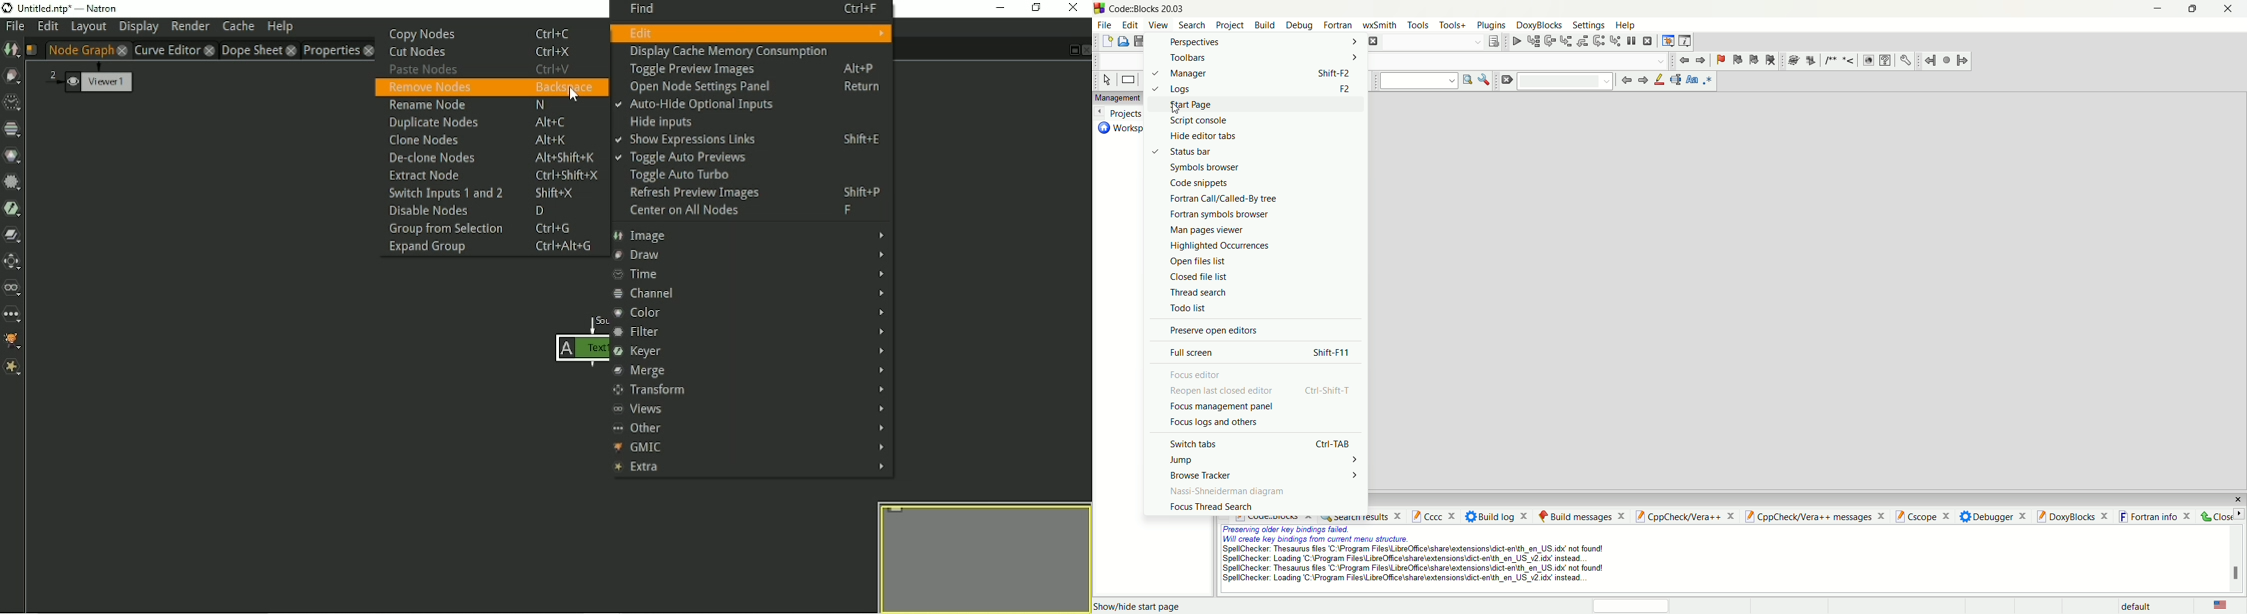 Image resolution: width=2268 pixels, height=616 pixels. What do you see at coordinates (1770, 60) in the screenshot?
I see `clear bookmark` at bounding box center [1770, 60].